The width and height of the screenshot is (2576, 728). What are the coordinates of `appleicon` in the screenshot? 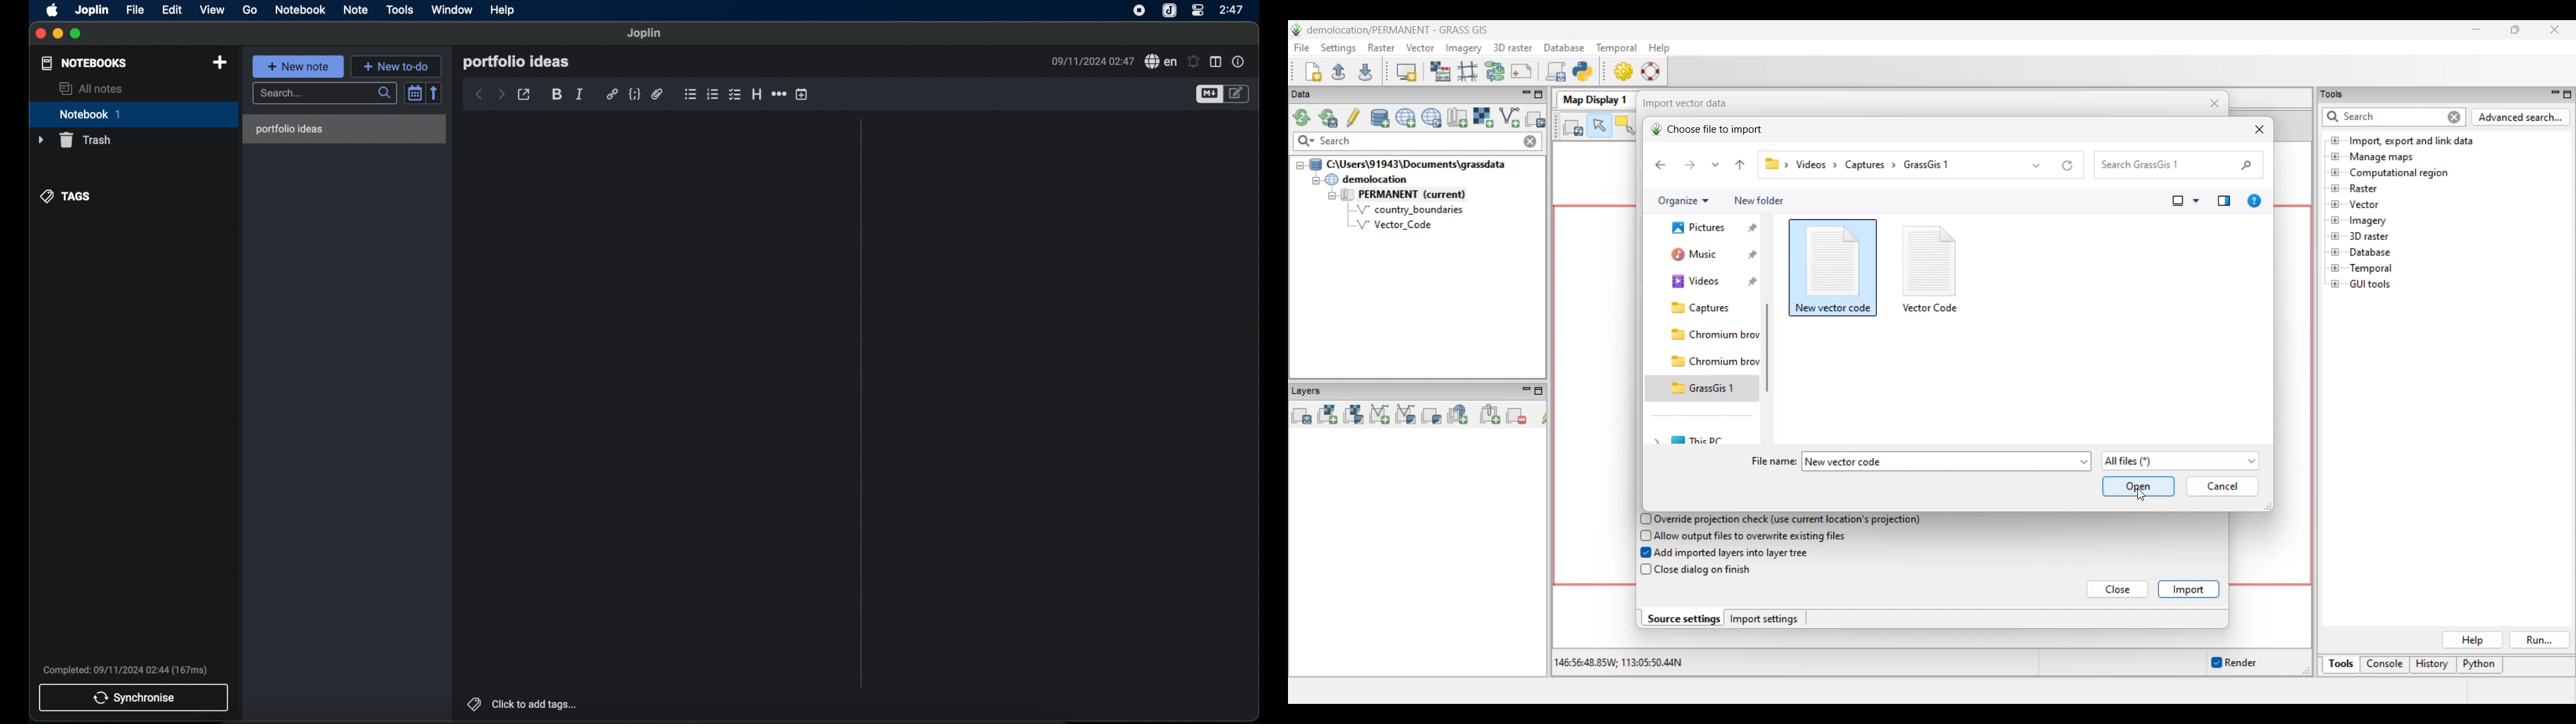 It's located at (52, 11).